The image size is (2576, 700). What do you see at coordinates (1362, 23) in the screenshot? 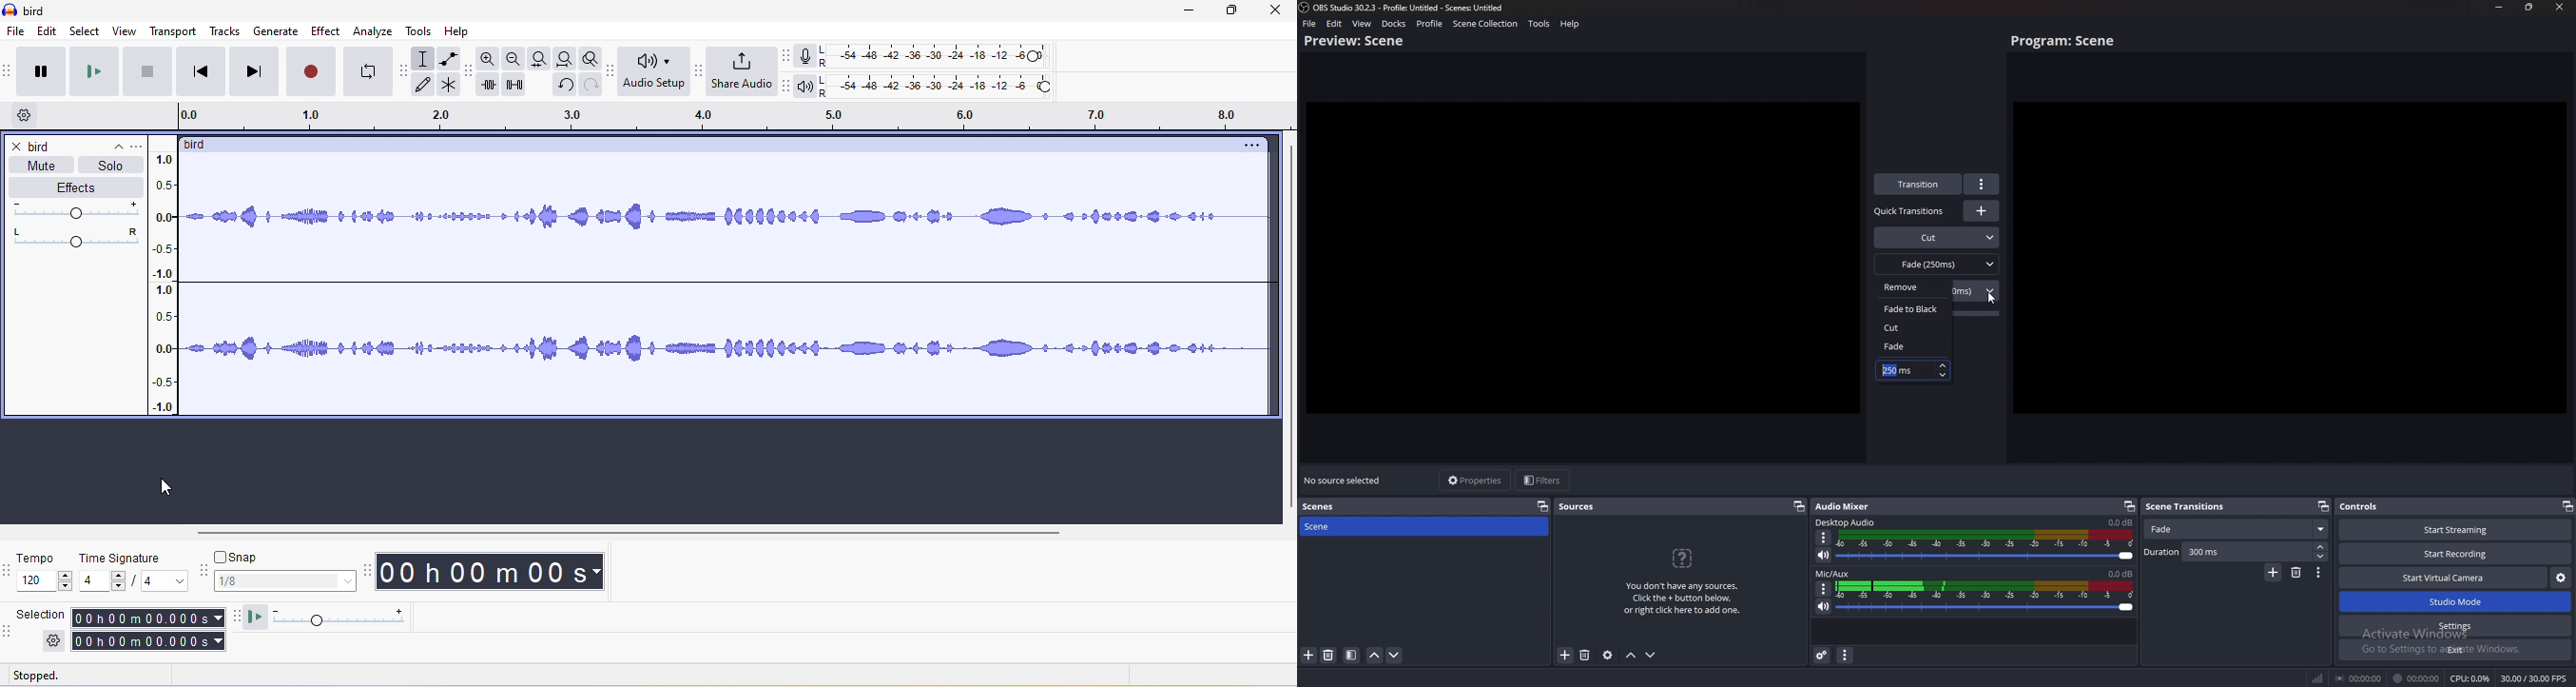
I see `view` at bounding box center [1362, 23].